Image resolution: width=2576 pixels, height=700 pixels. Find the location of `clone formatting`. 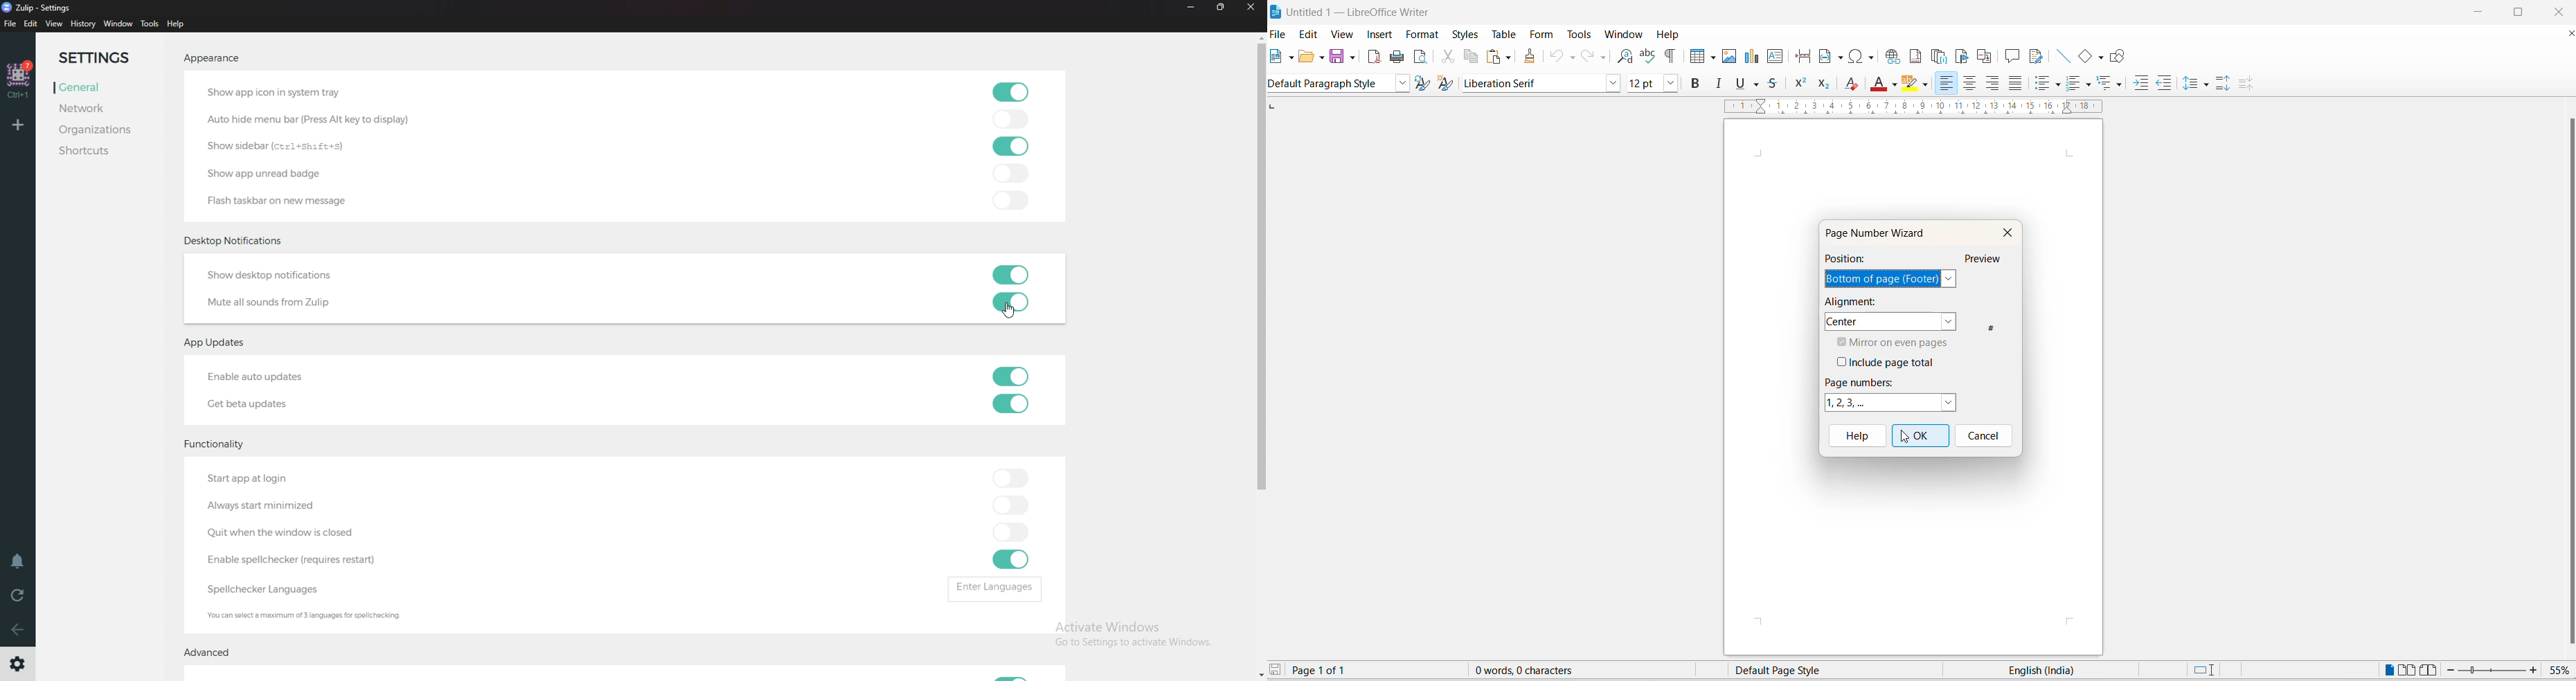

clone formatting is located at coordinates (1531, 59).